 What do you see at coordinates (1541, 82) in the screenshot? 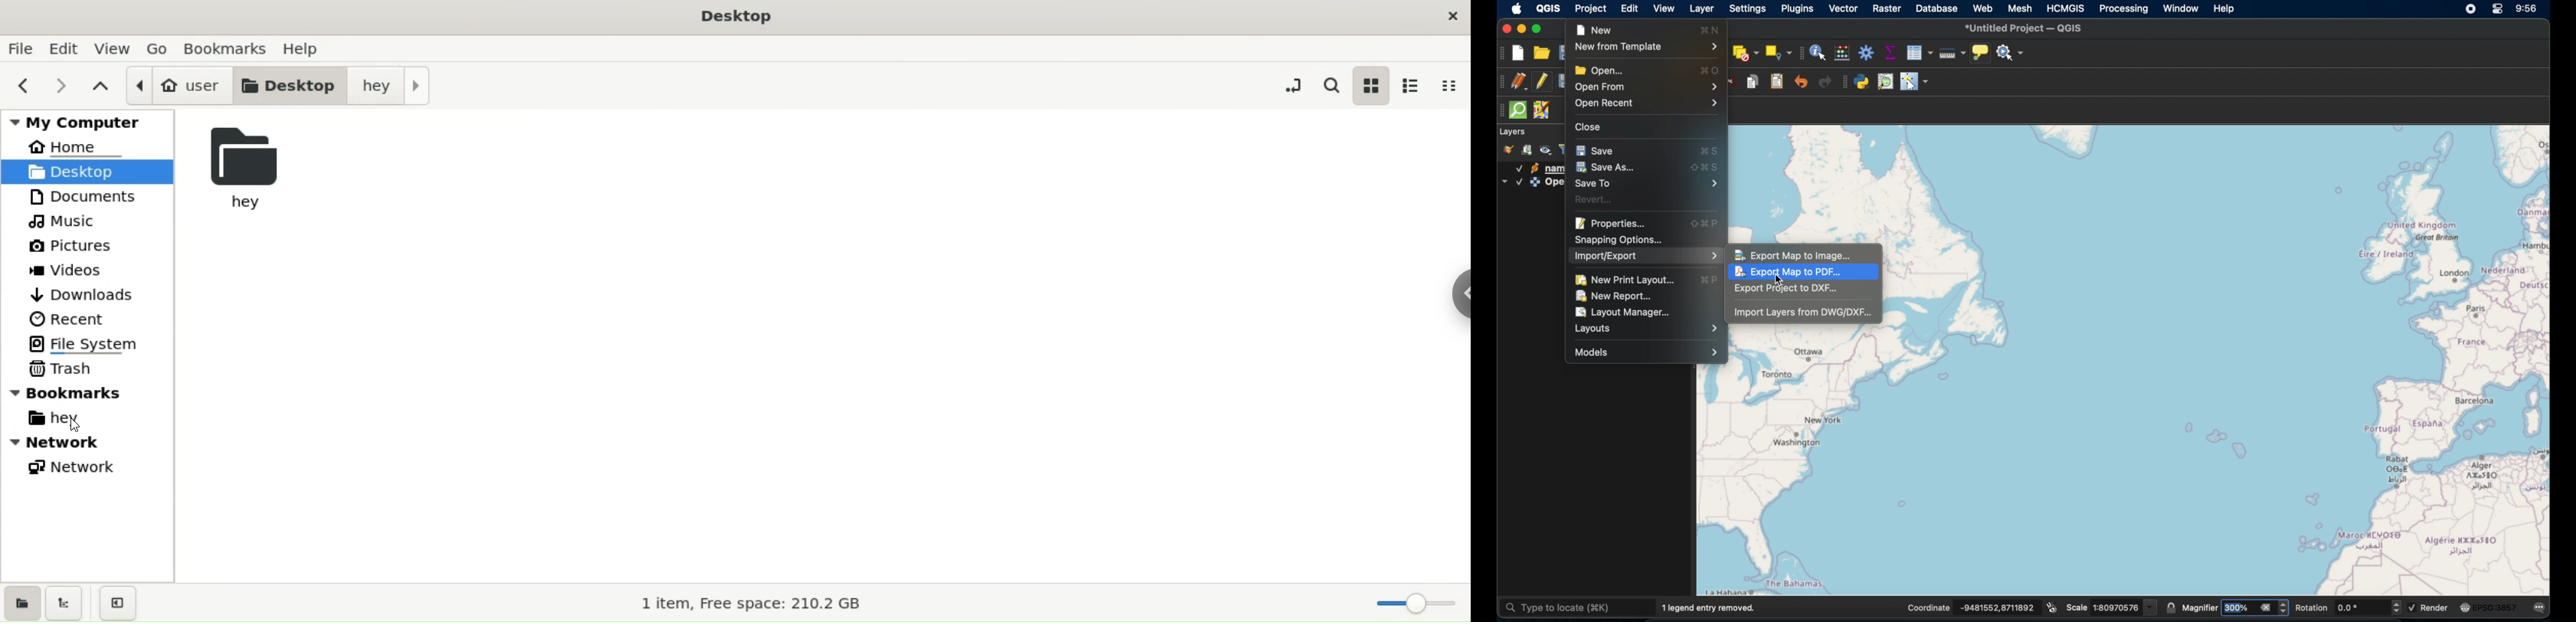
I see `toggle editing` at bounding box center [1541, 82].